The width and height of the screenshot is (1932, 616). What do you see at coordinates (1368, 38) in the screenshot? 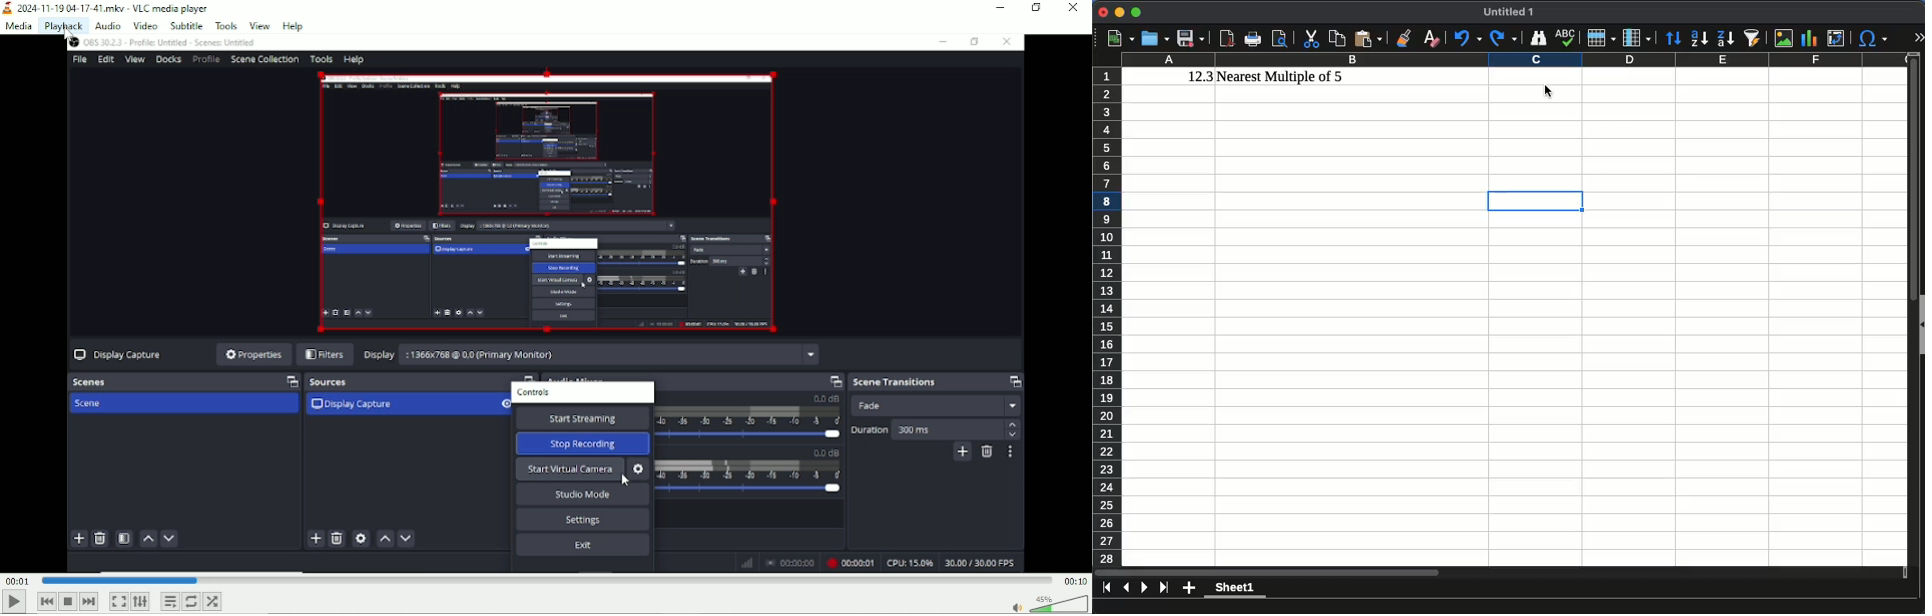
I see `paste` at bounding box center [1368, 38].